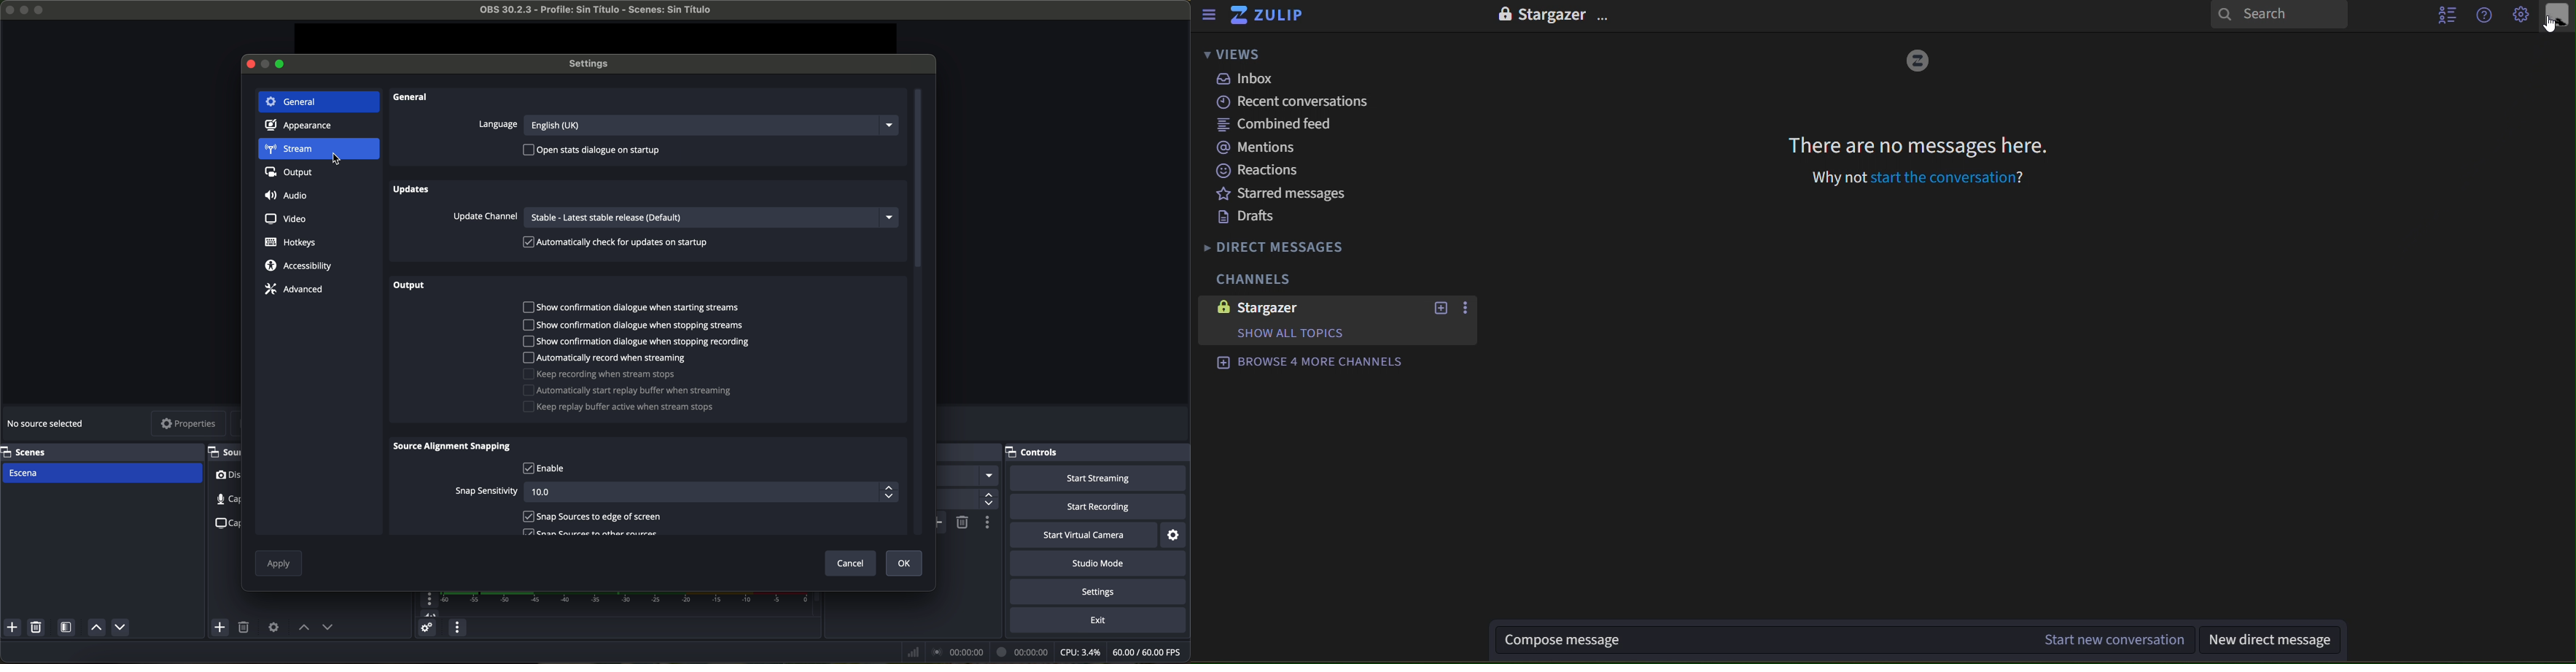  What do you see at coordinates (304, 628) in the screenshot?
I see `move source up` at bounding box center [304, 628].